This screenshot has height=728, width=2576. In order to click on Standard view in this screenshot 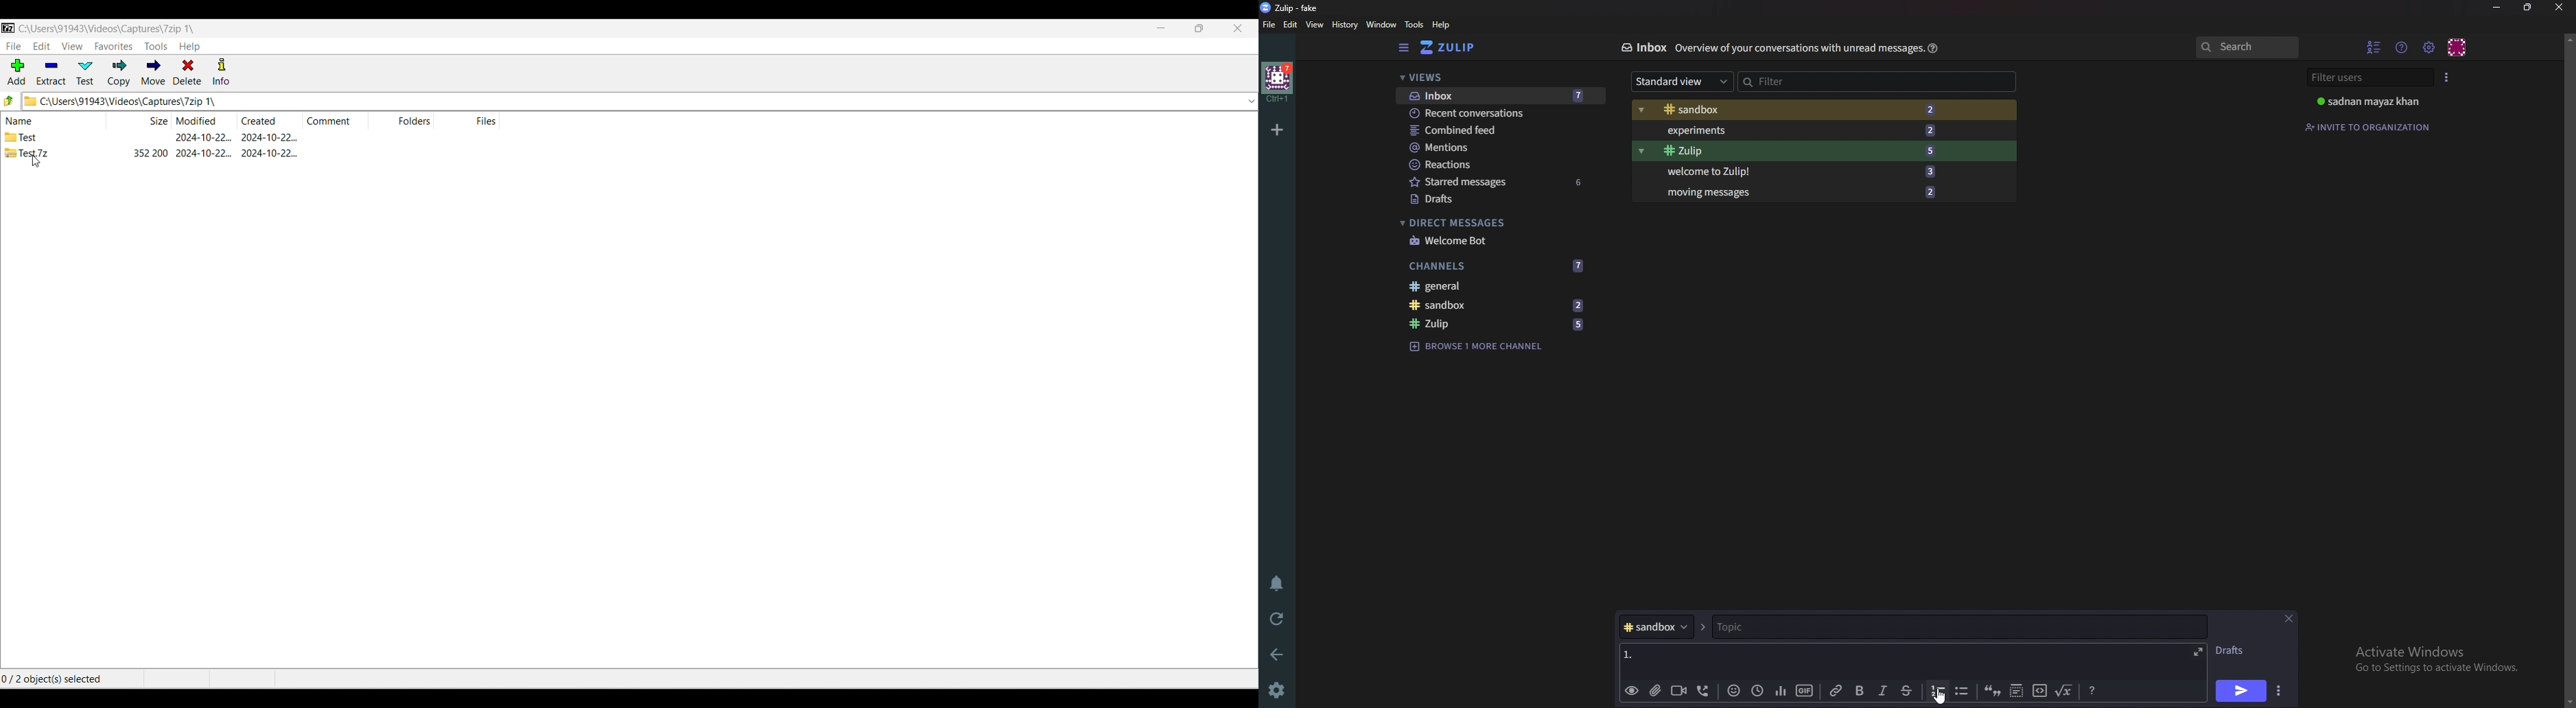, I will do `click(1678, 82)`.